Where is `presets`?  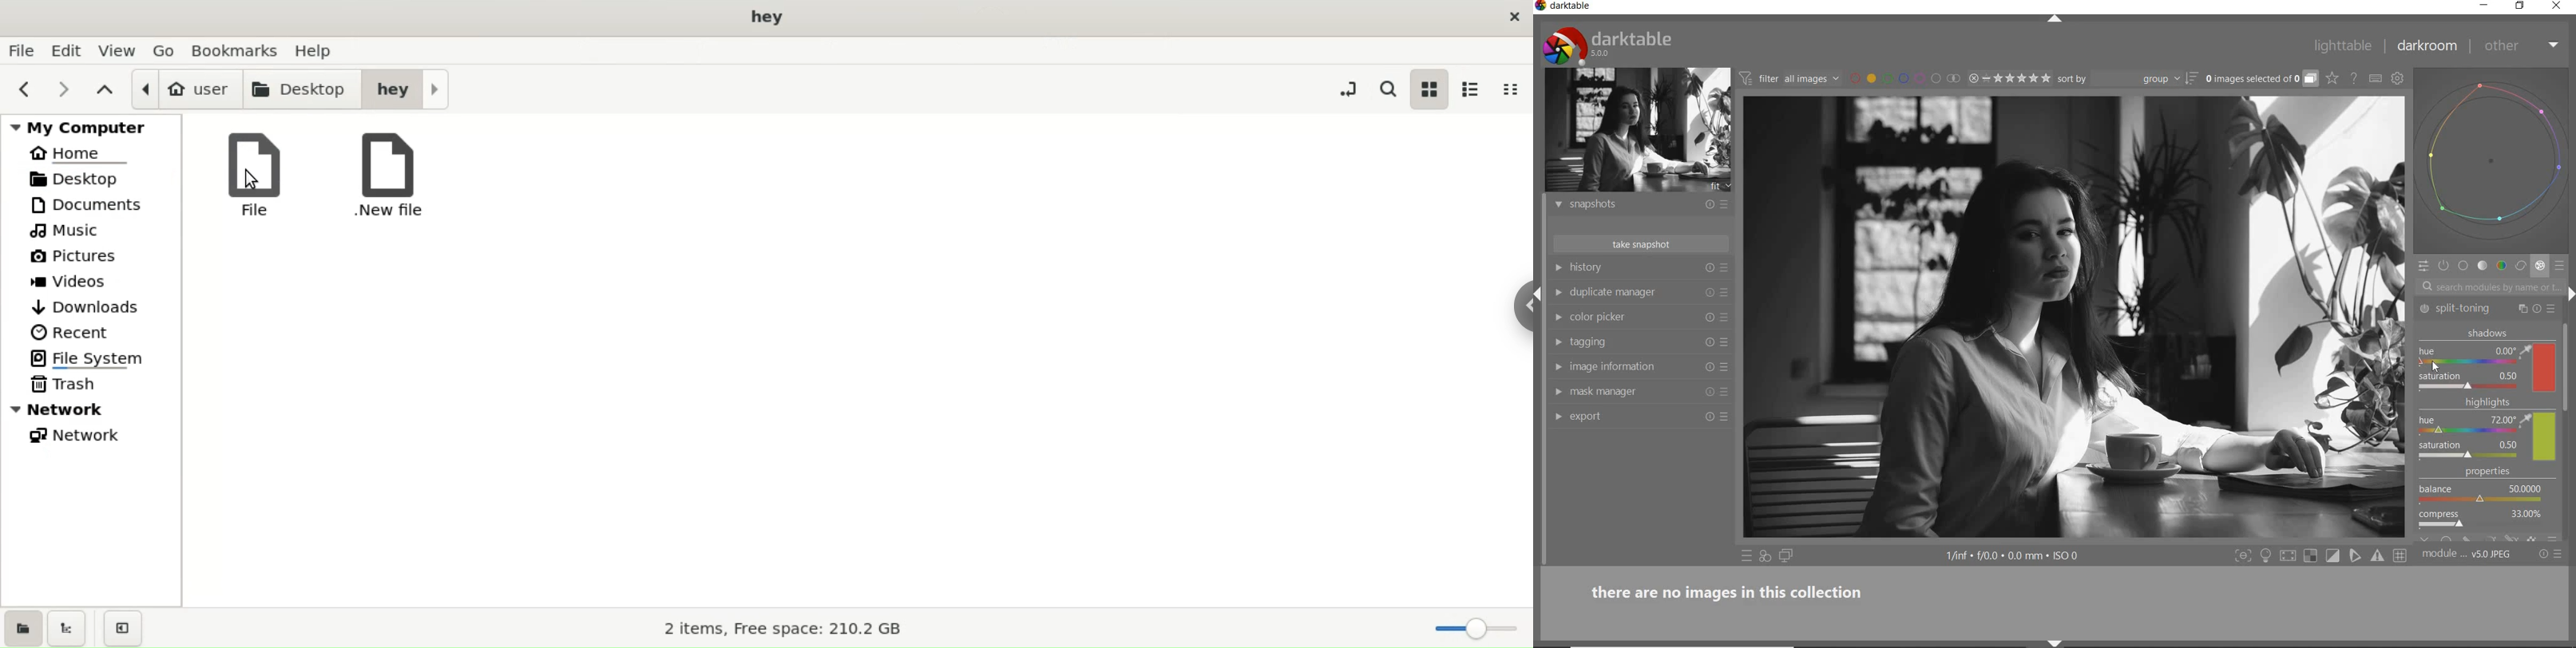 presets is located at coordinates (2562, 266).